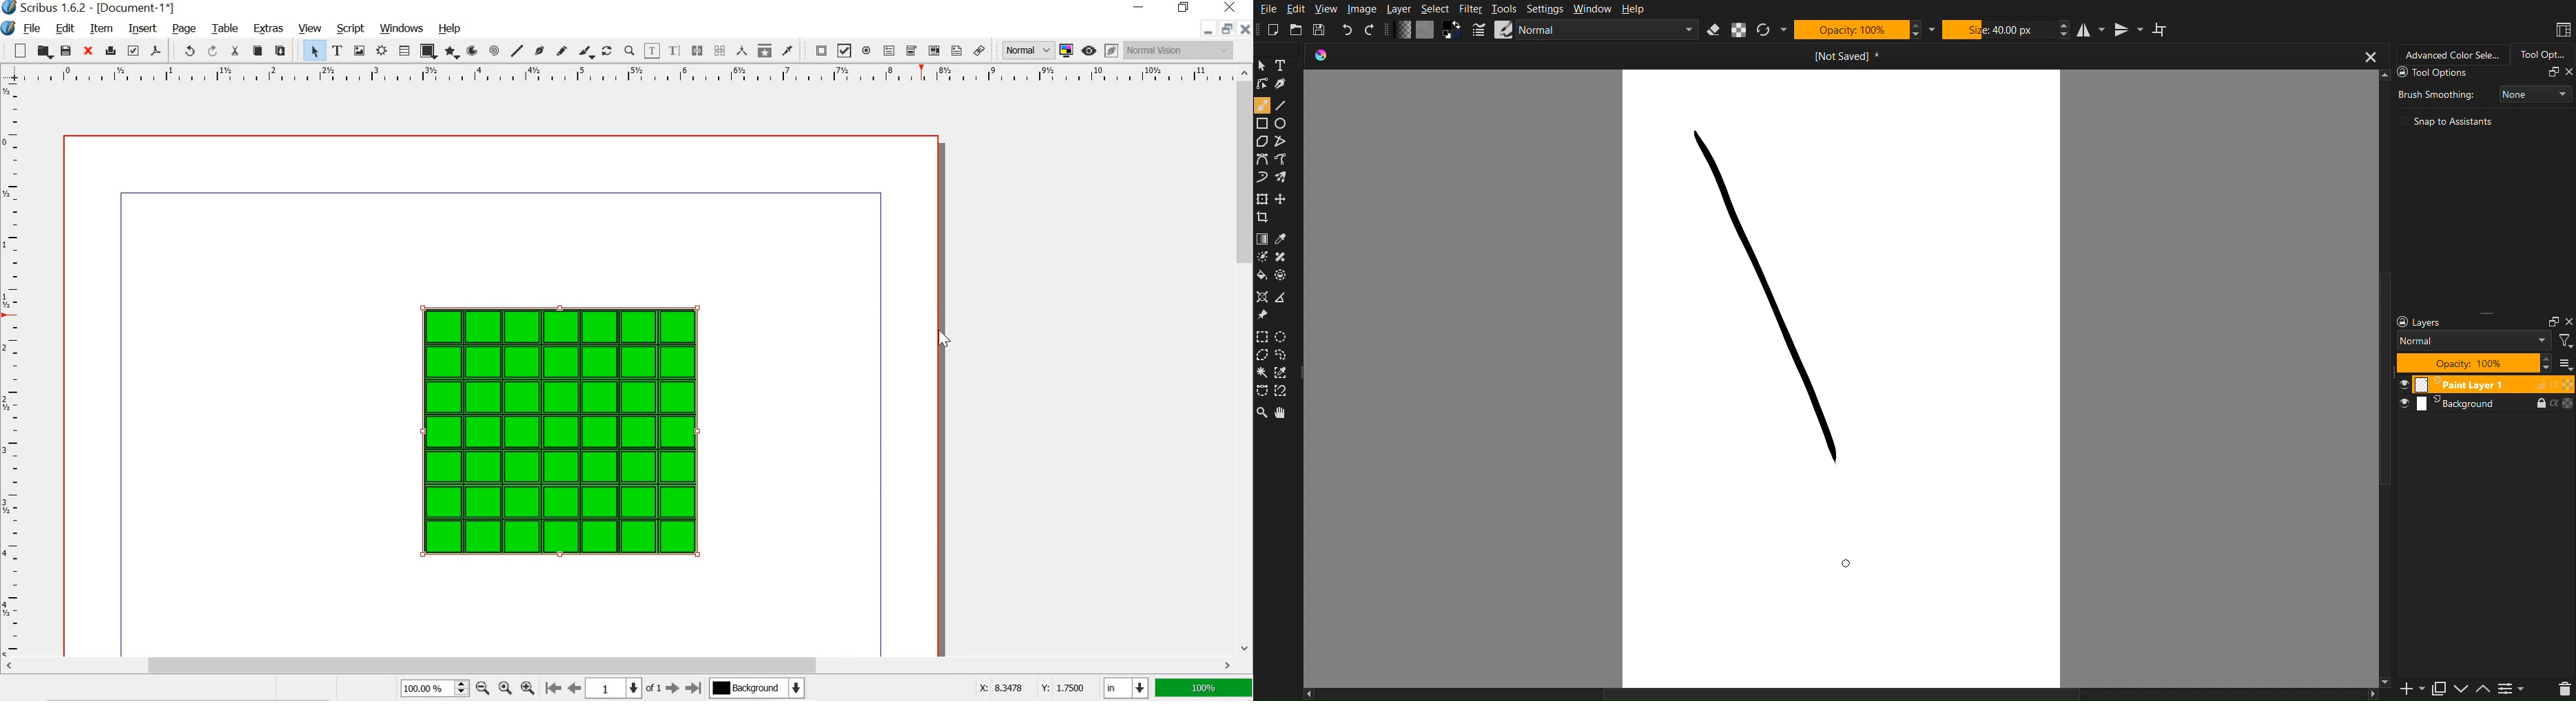 This screenshot has width=2576, height=728. Describe the element at coordinates (142, 27) in the screenshot. I see `insert` at that location.